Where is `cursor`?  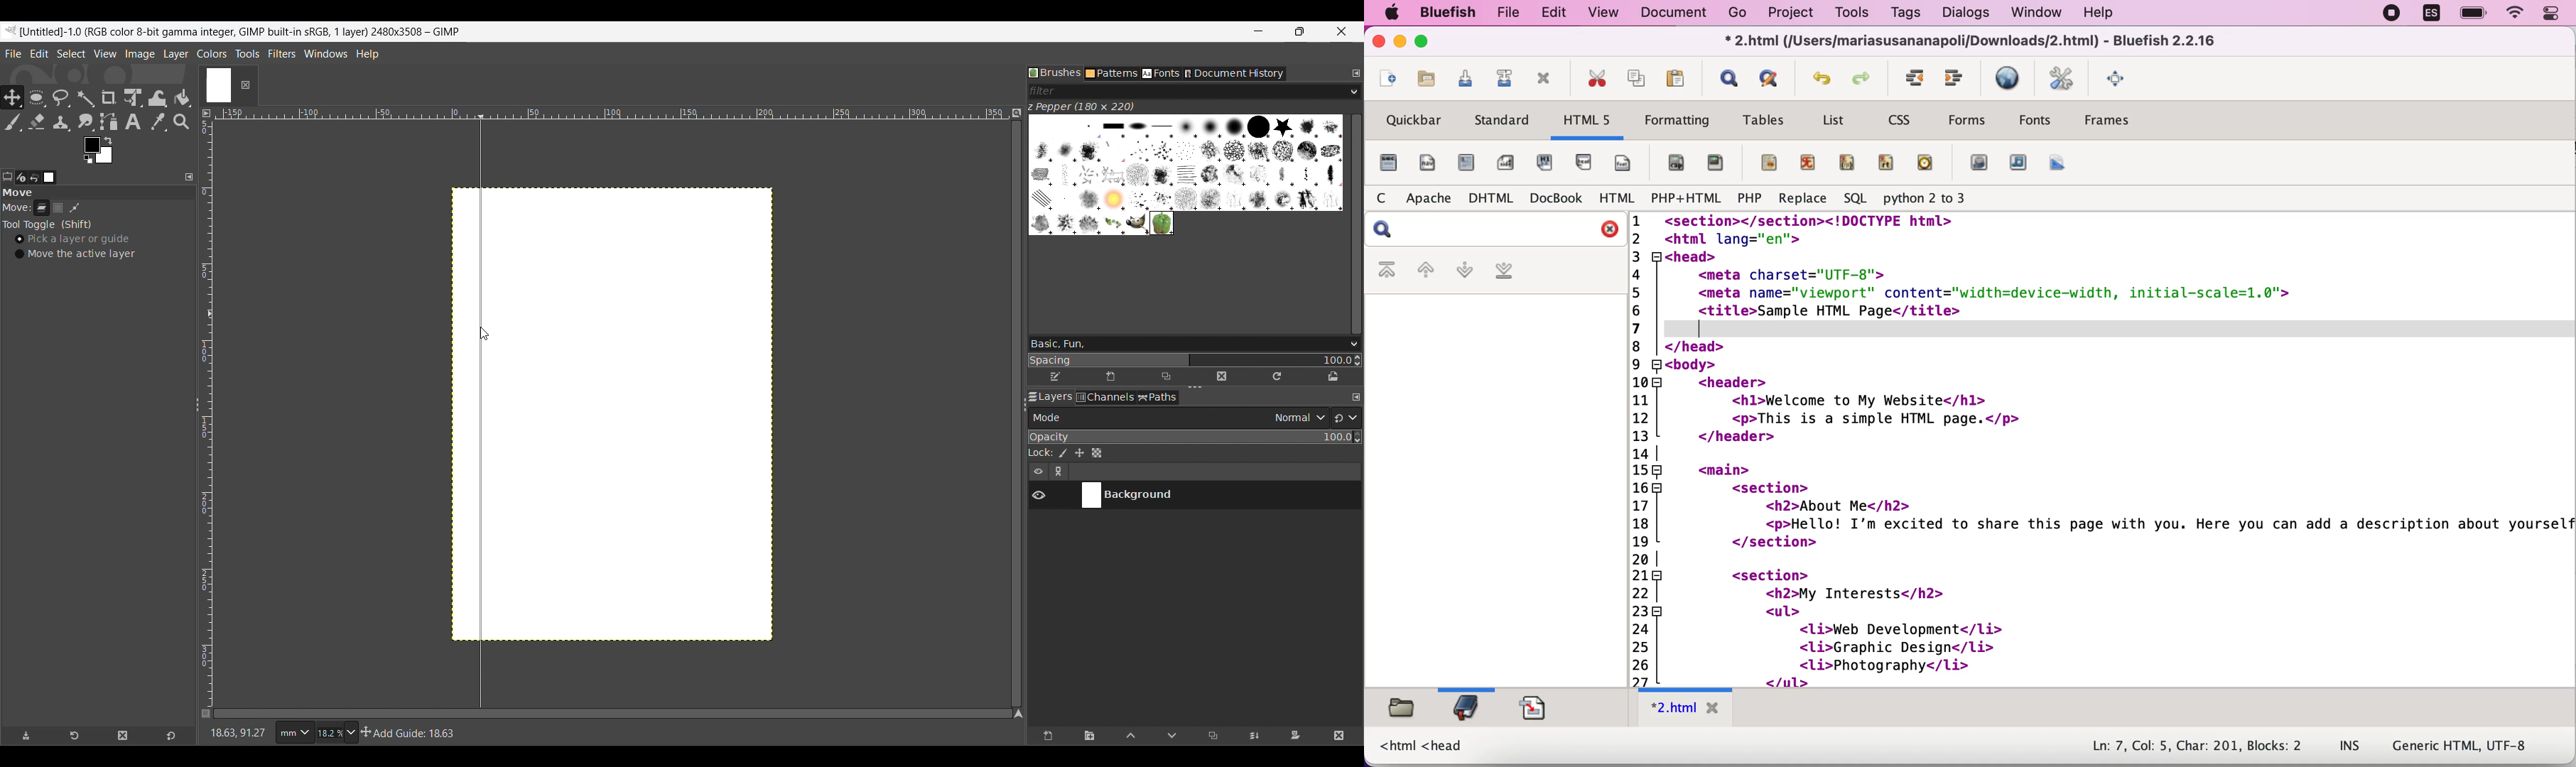
cursor is located at coordinates (482, 330).